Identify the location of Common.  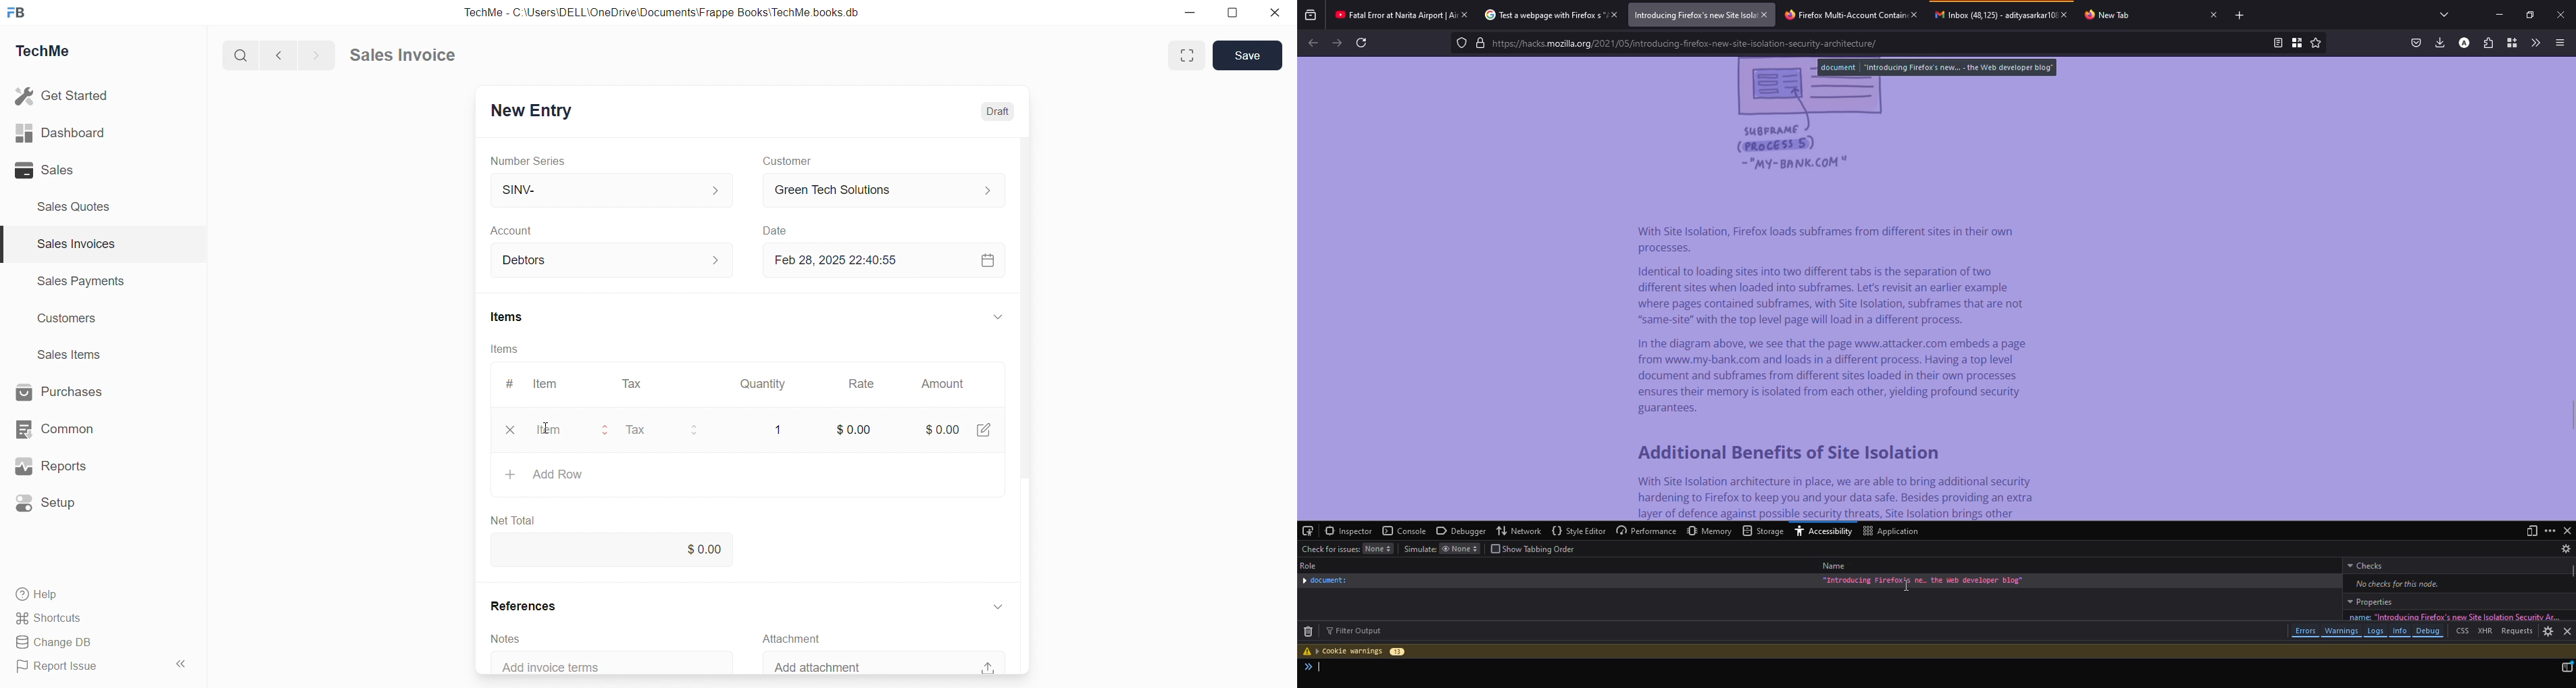
(55, 429).